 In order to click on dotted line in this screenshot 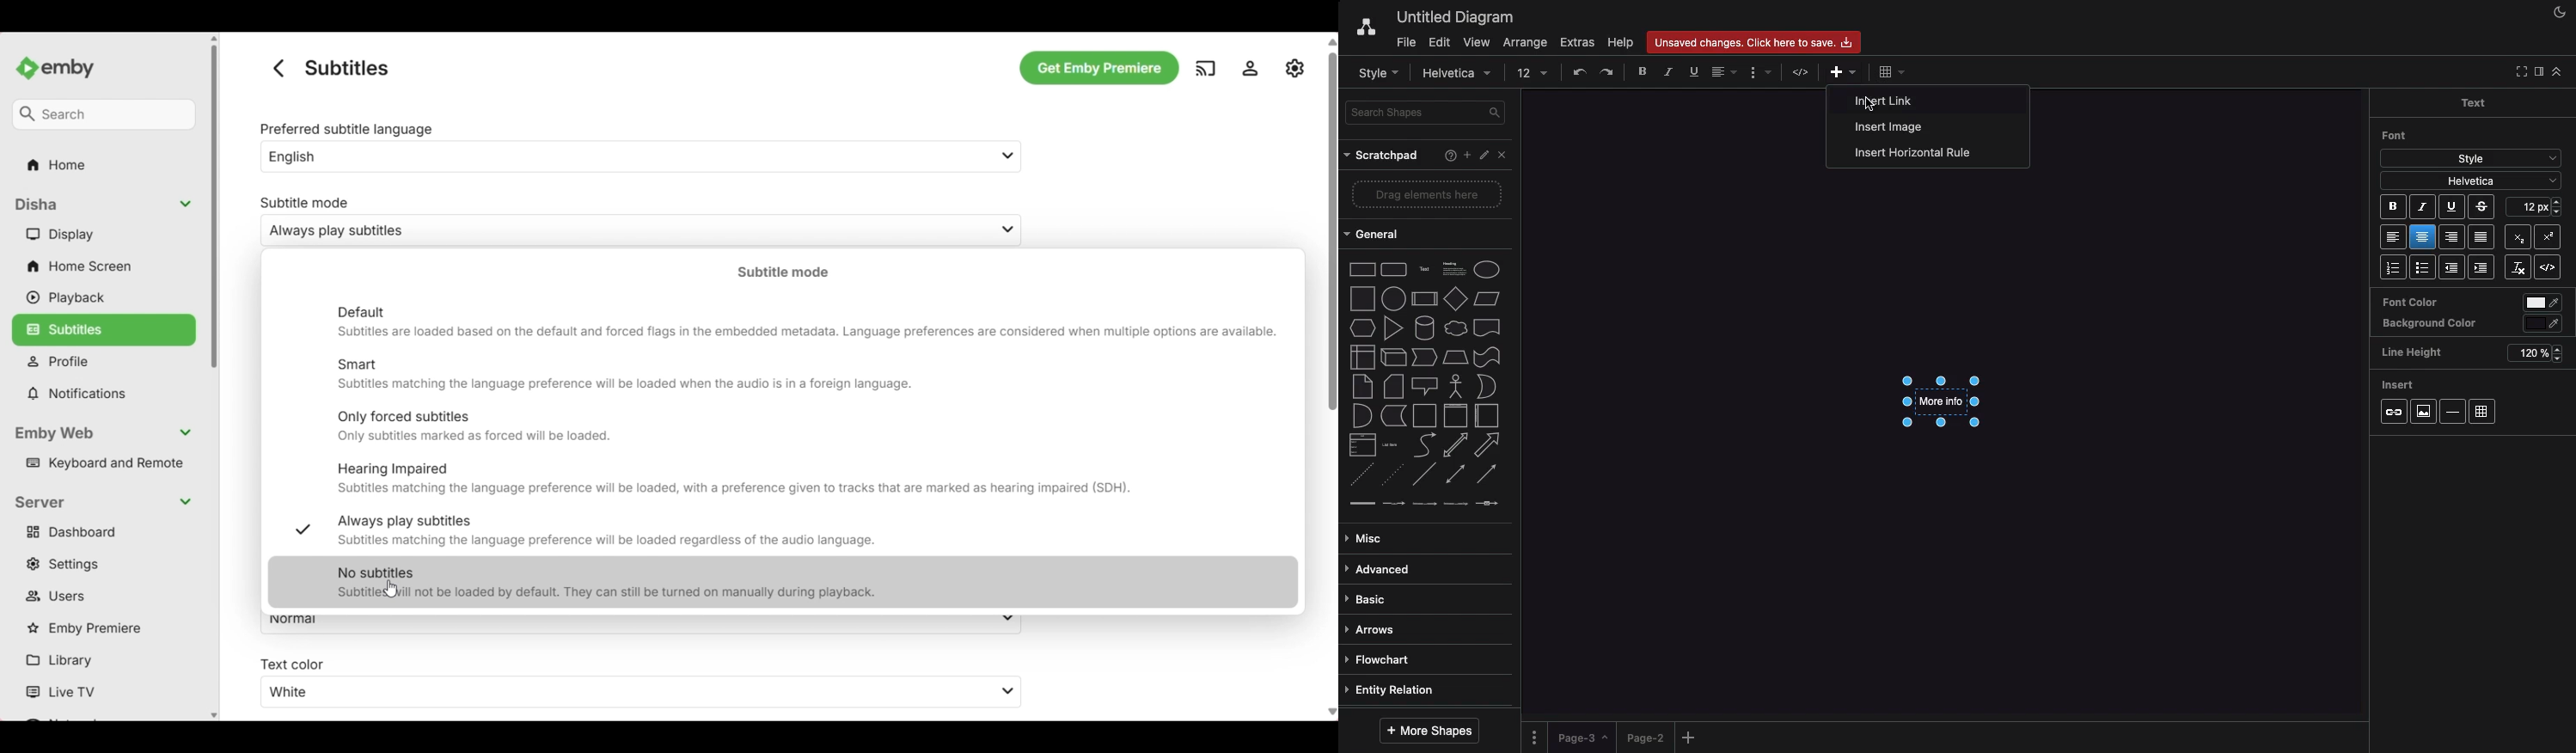, I will do `click(1391, 474)`.